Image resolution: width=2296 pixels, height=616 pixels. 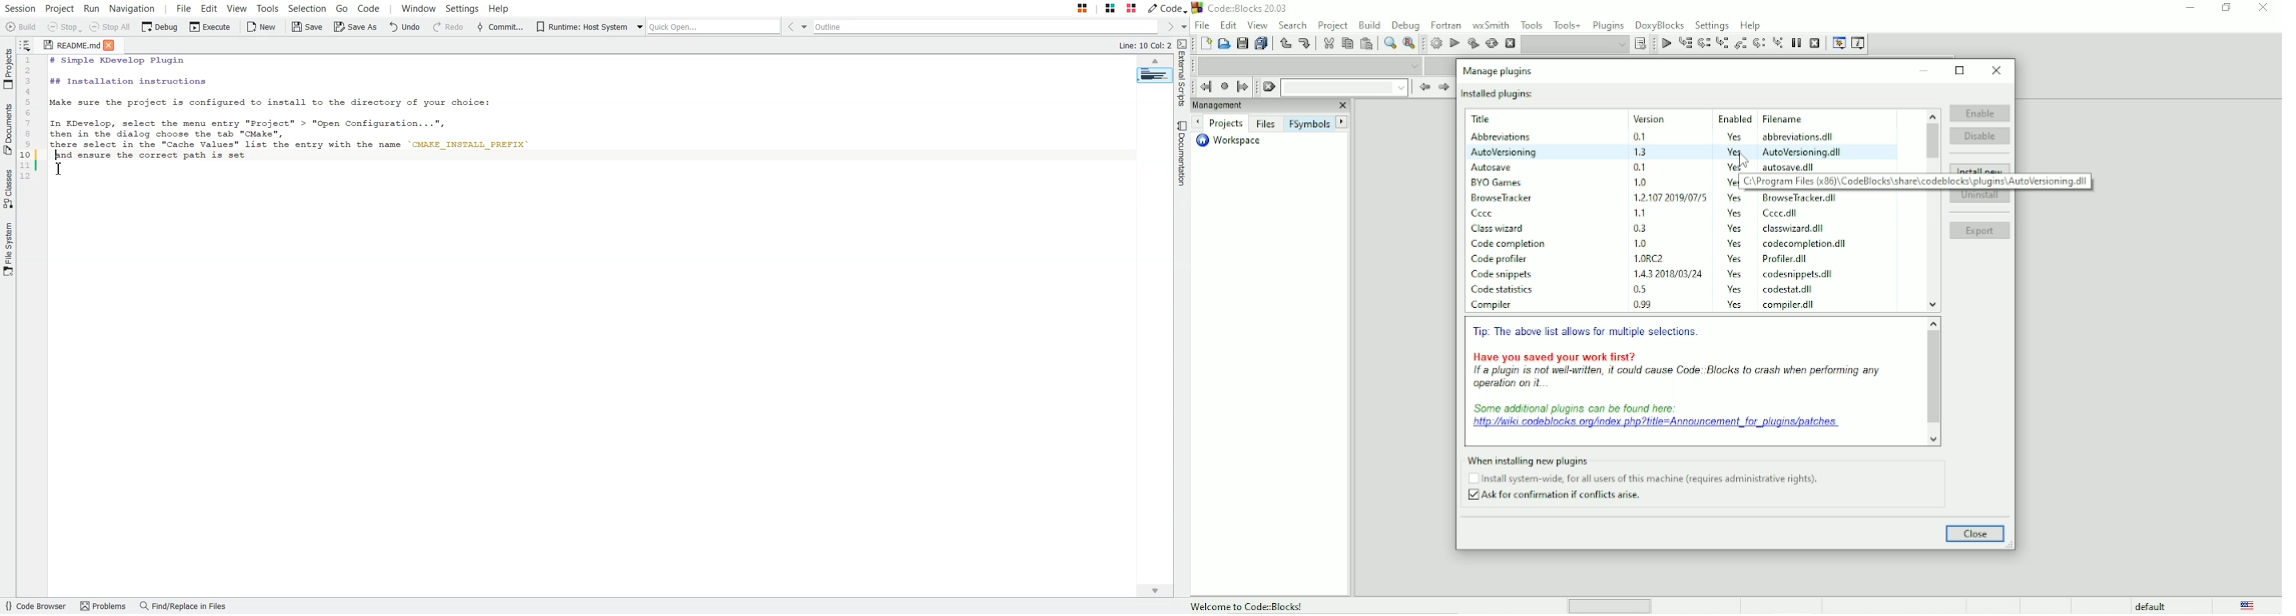 I want to click on Next instruction, so click(x=1760, y=44).